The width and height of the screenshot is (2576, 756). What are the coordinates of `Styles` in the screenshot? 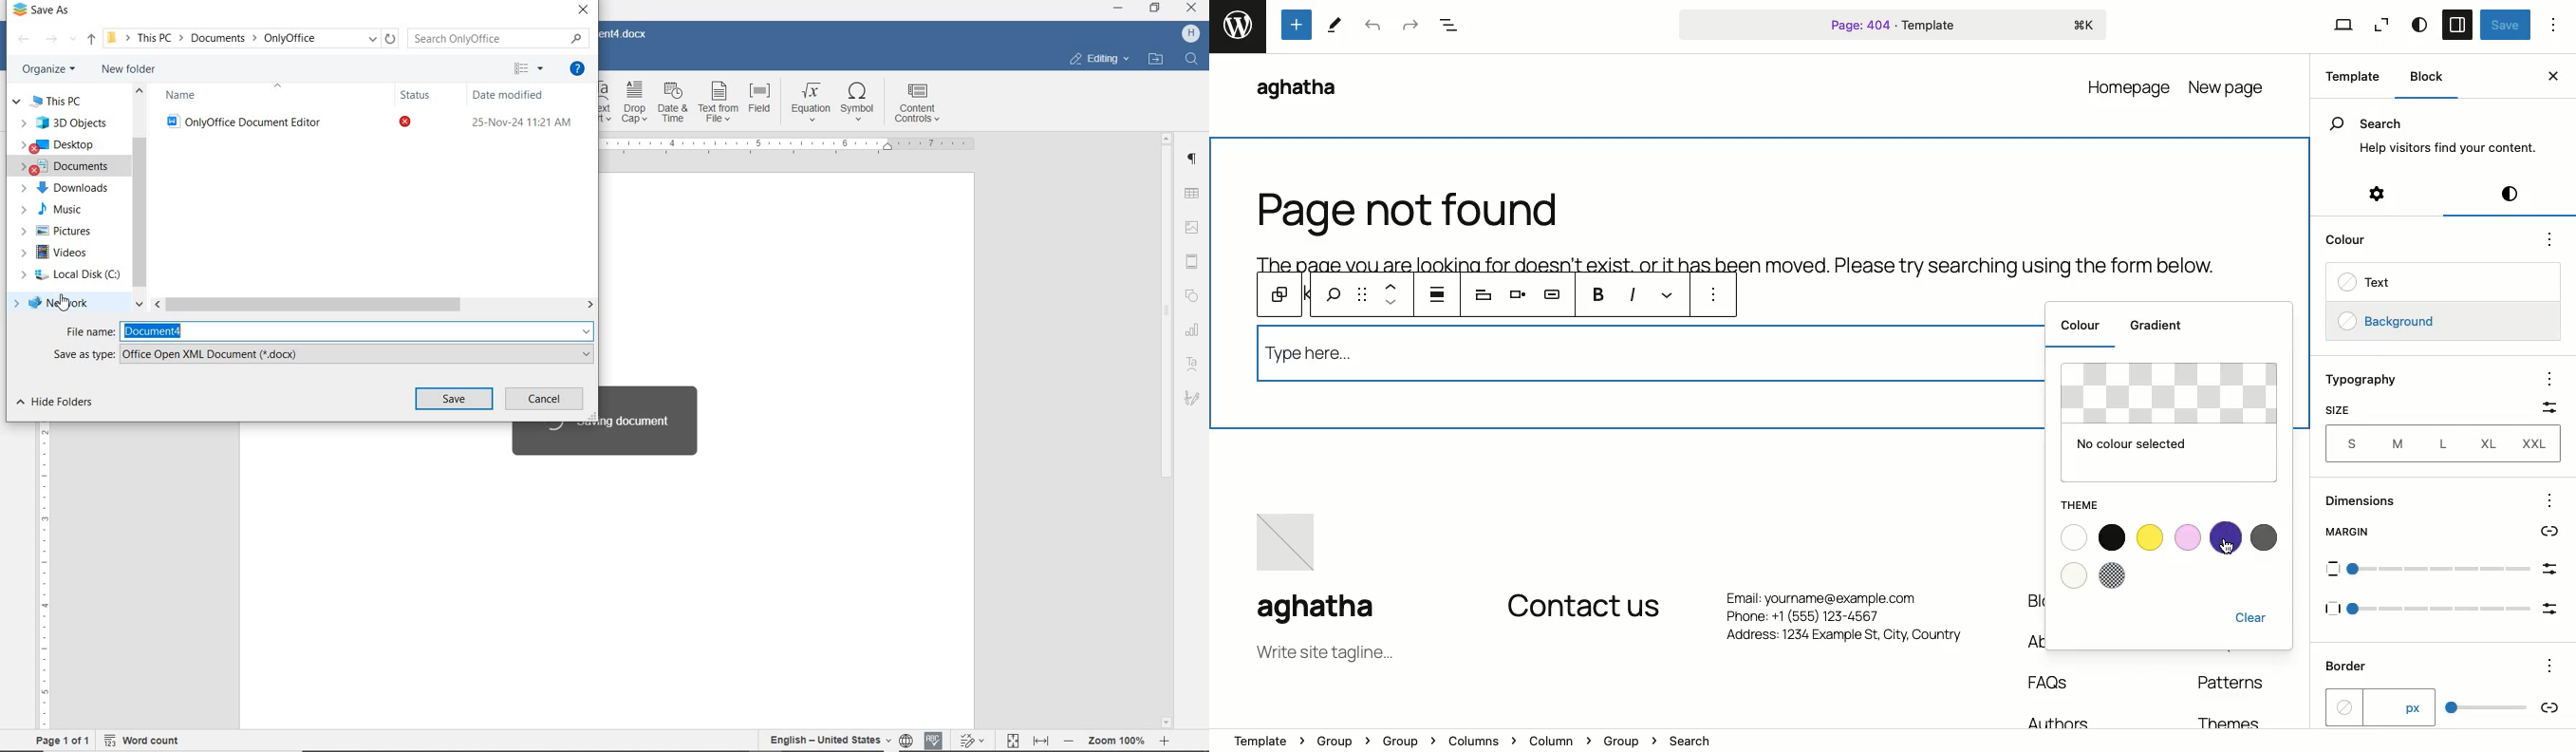 It's located at (2508, 197).